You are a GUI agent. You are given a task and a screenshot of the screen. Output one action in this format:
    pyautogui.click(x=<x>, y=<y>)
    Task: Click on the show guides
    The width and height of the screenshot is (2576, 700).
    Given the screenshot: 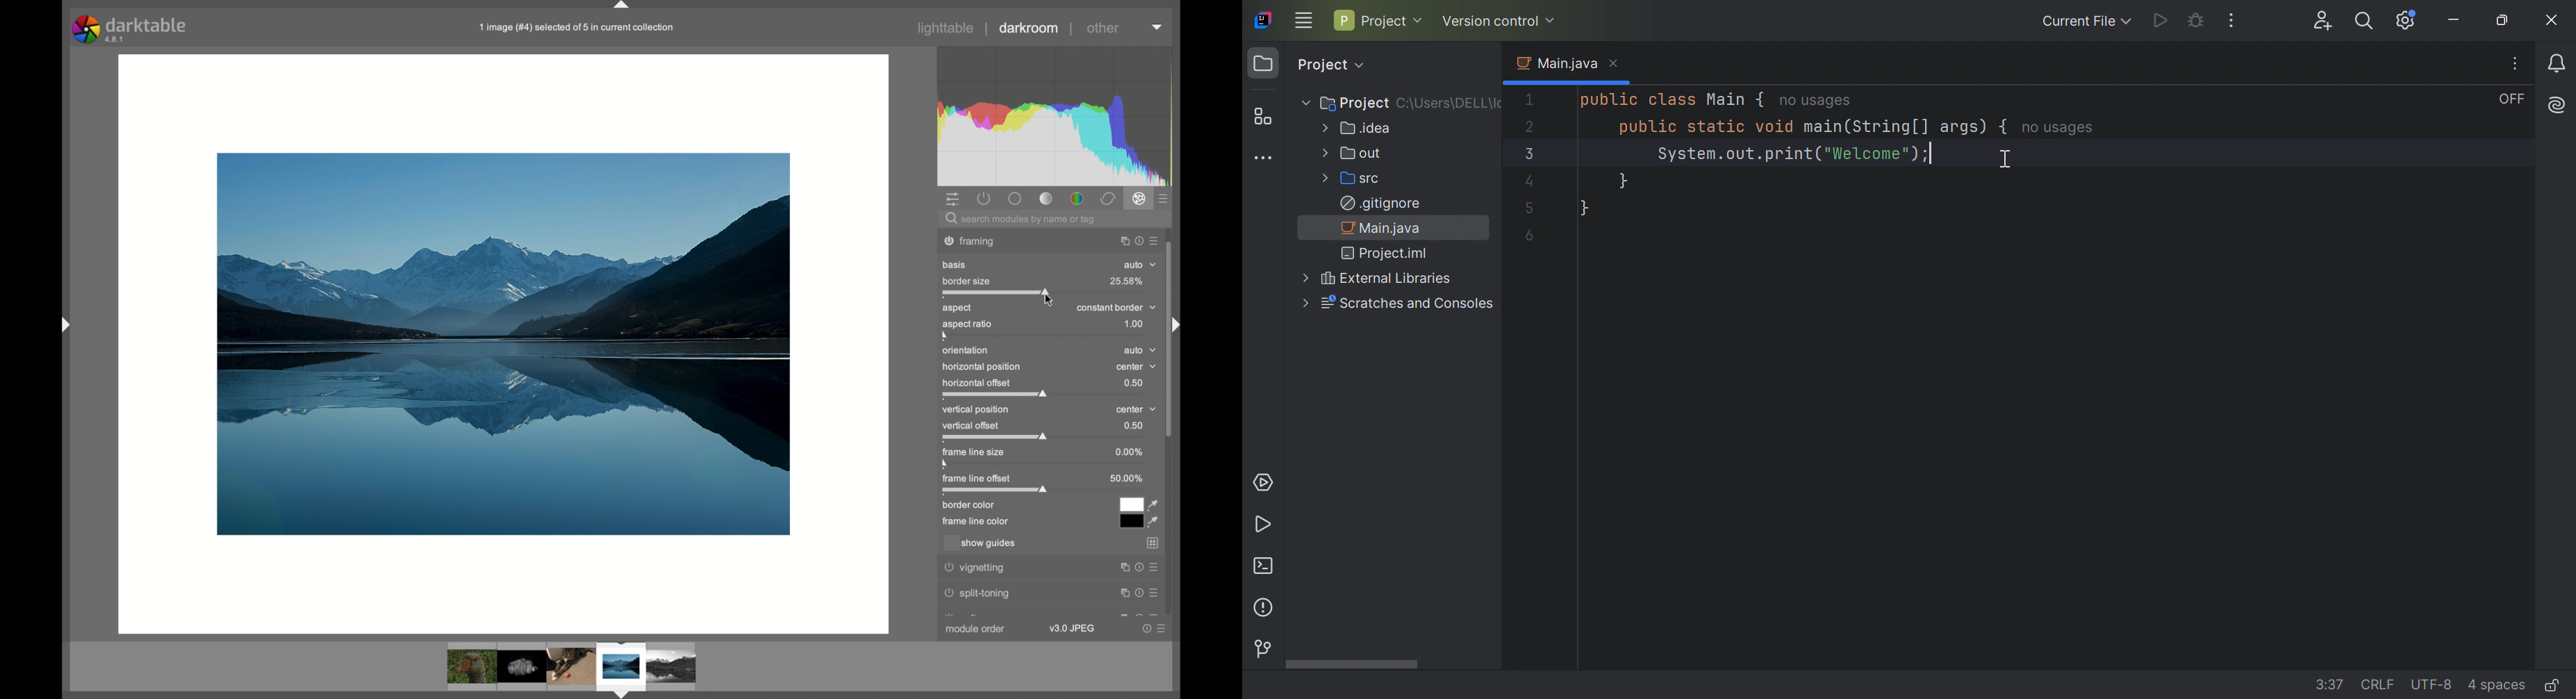 What is the action you would take?
    pyautogui.click(x=981, y=544)
    